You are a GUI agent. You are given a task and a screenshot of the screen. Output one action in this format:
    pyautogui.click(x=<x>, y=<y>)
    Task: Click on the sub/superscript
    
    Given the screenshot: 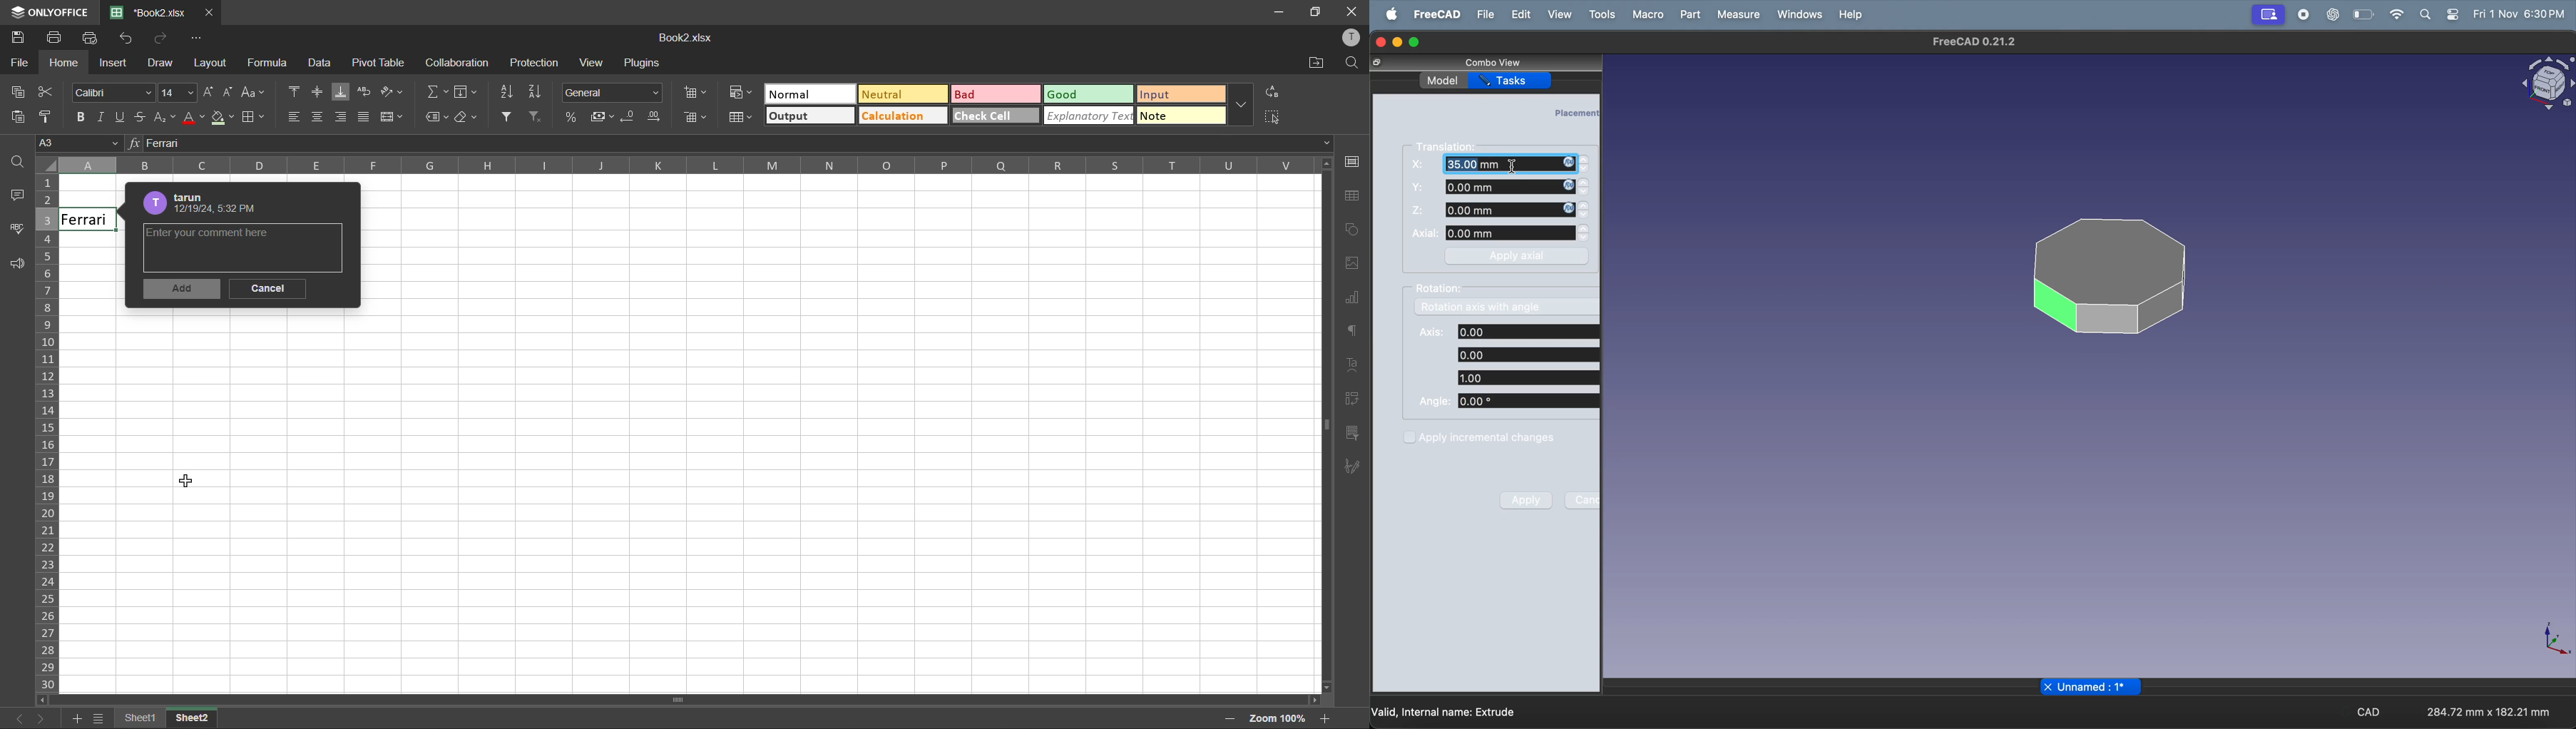 What is the action you would take?
    pyautogui.click(x=166, y=118)
    